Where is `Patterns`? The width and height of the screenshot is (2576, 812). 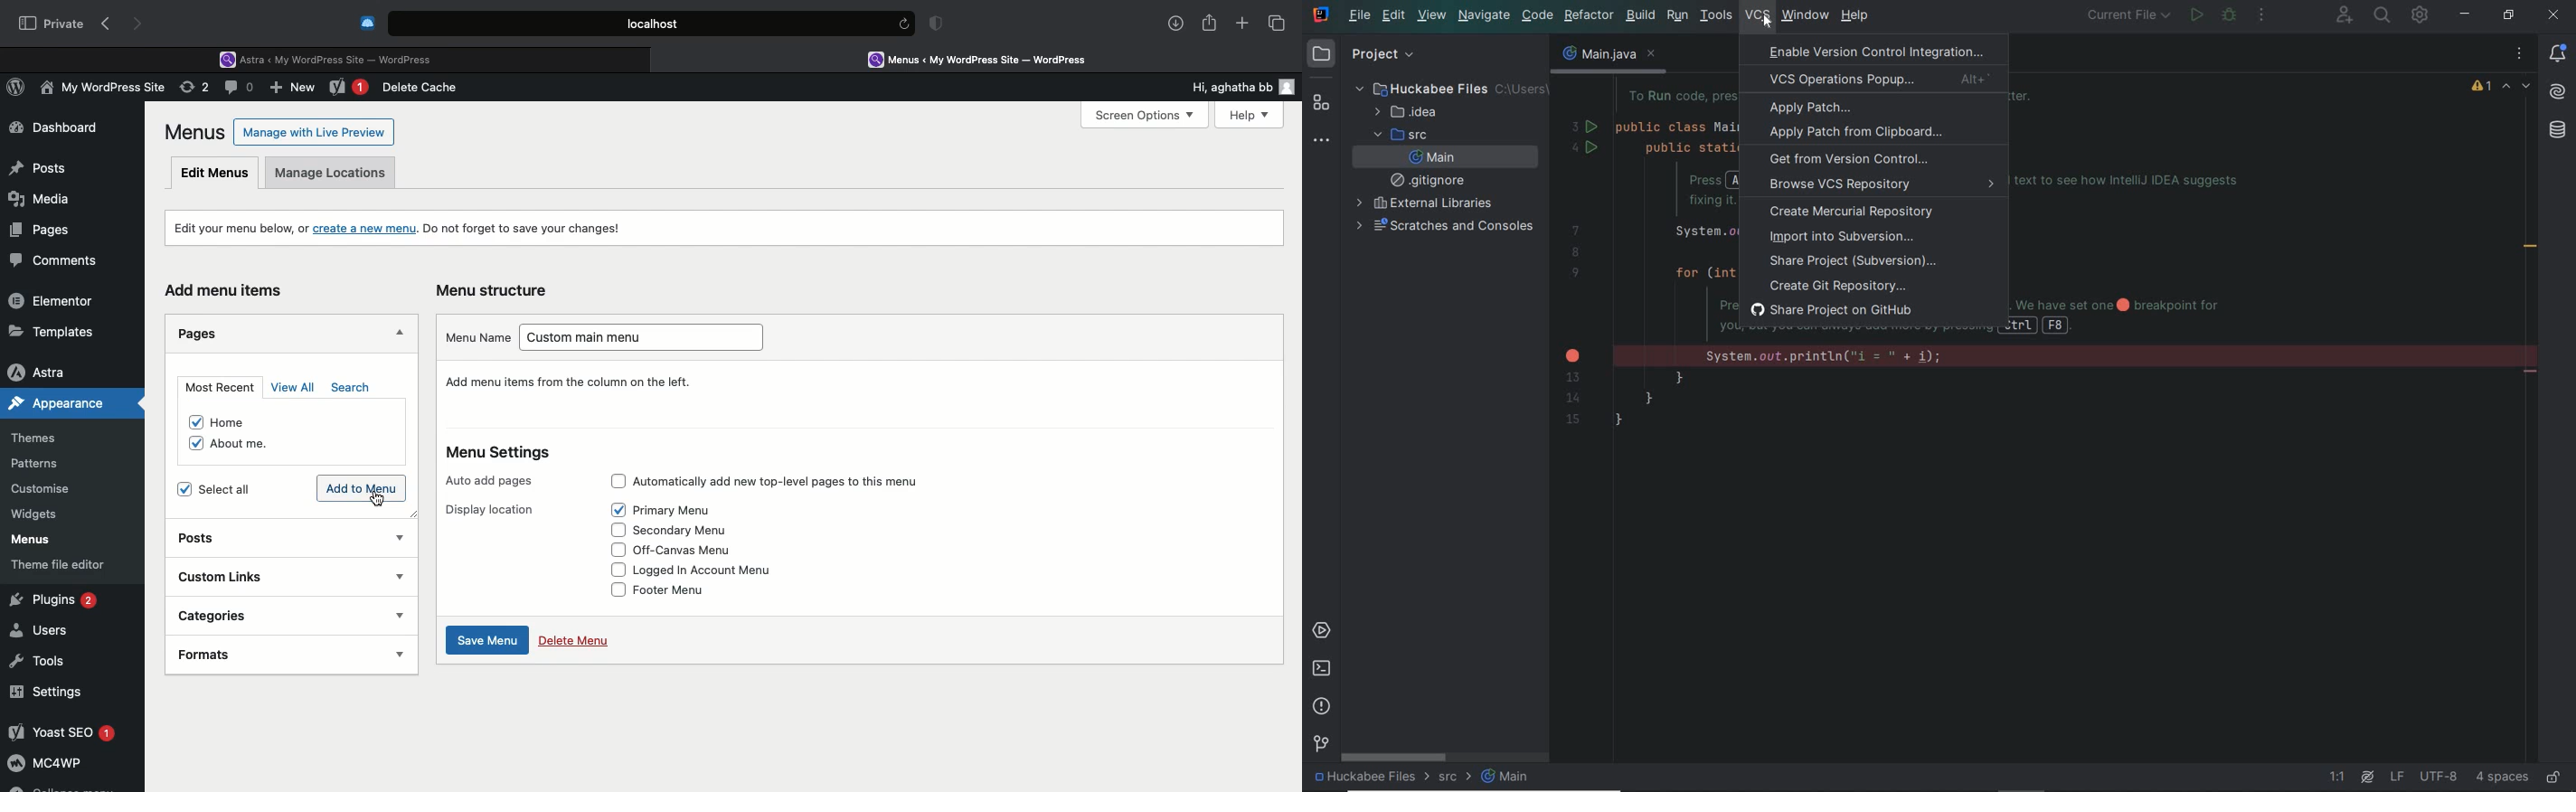 Patterns is located at coordinates (42, 465).